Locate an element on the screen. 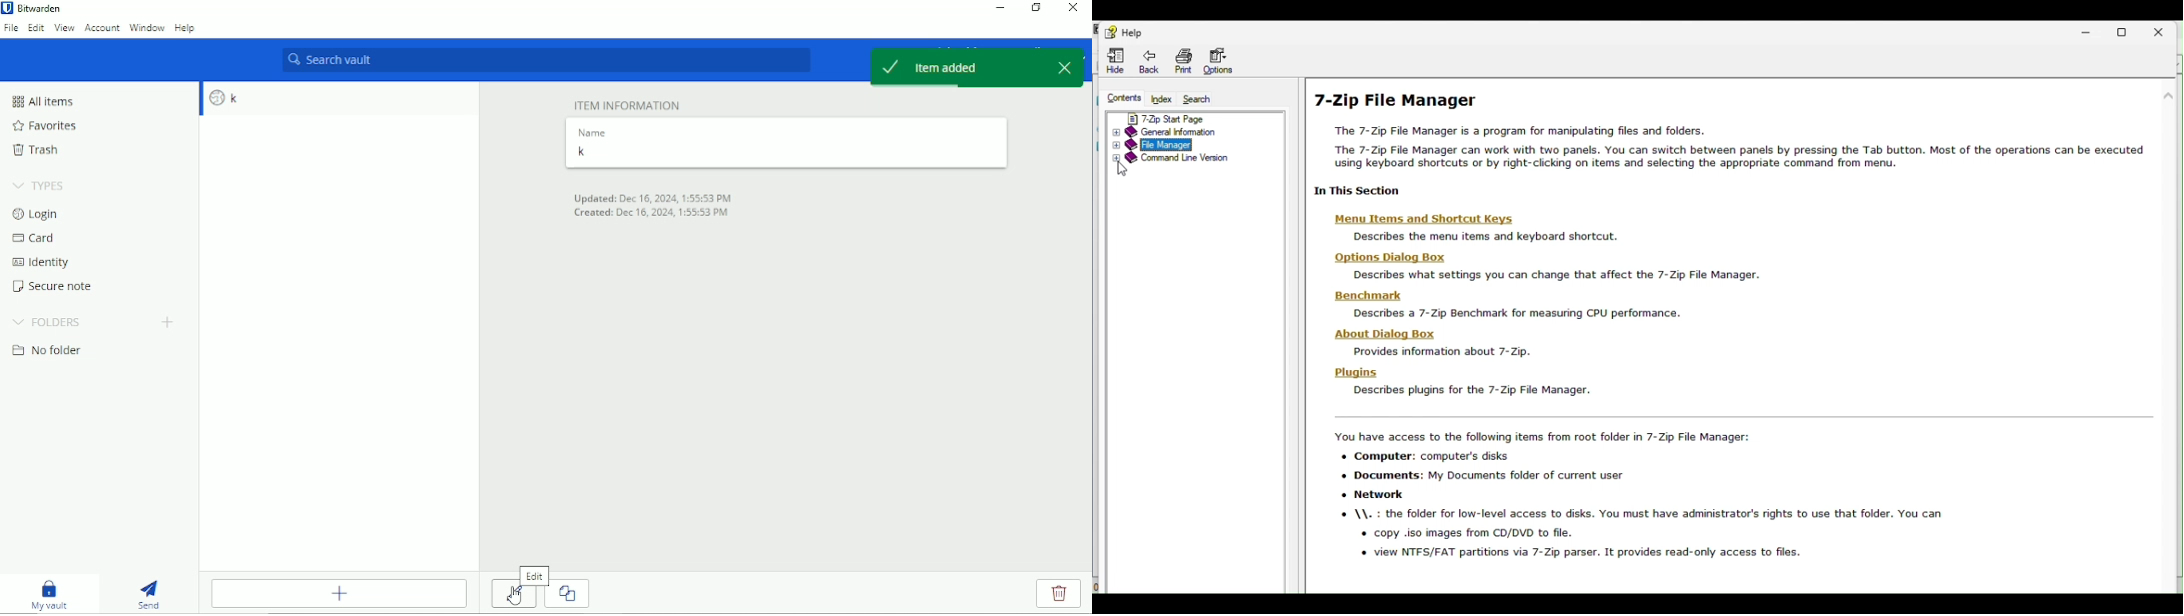 The image size is (2184, 616). Secure note is located at coordinates (50, 286).